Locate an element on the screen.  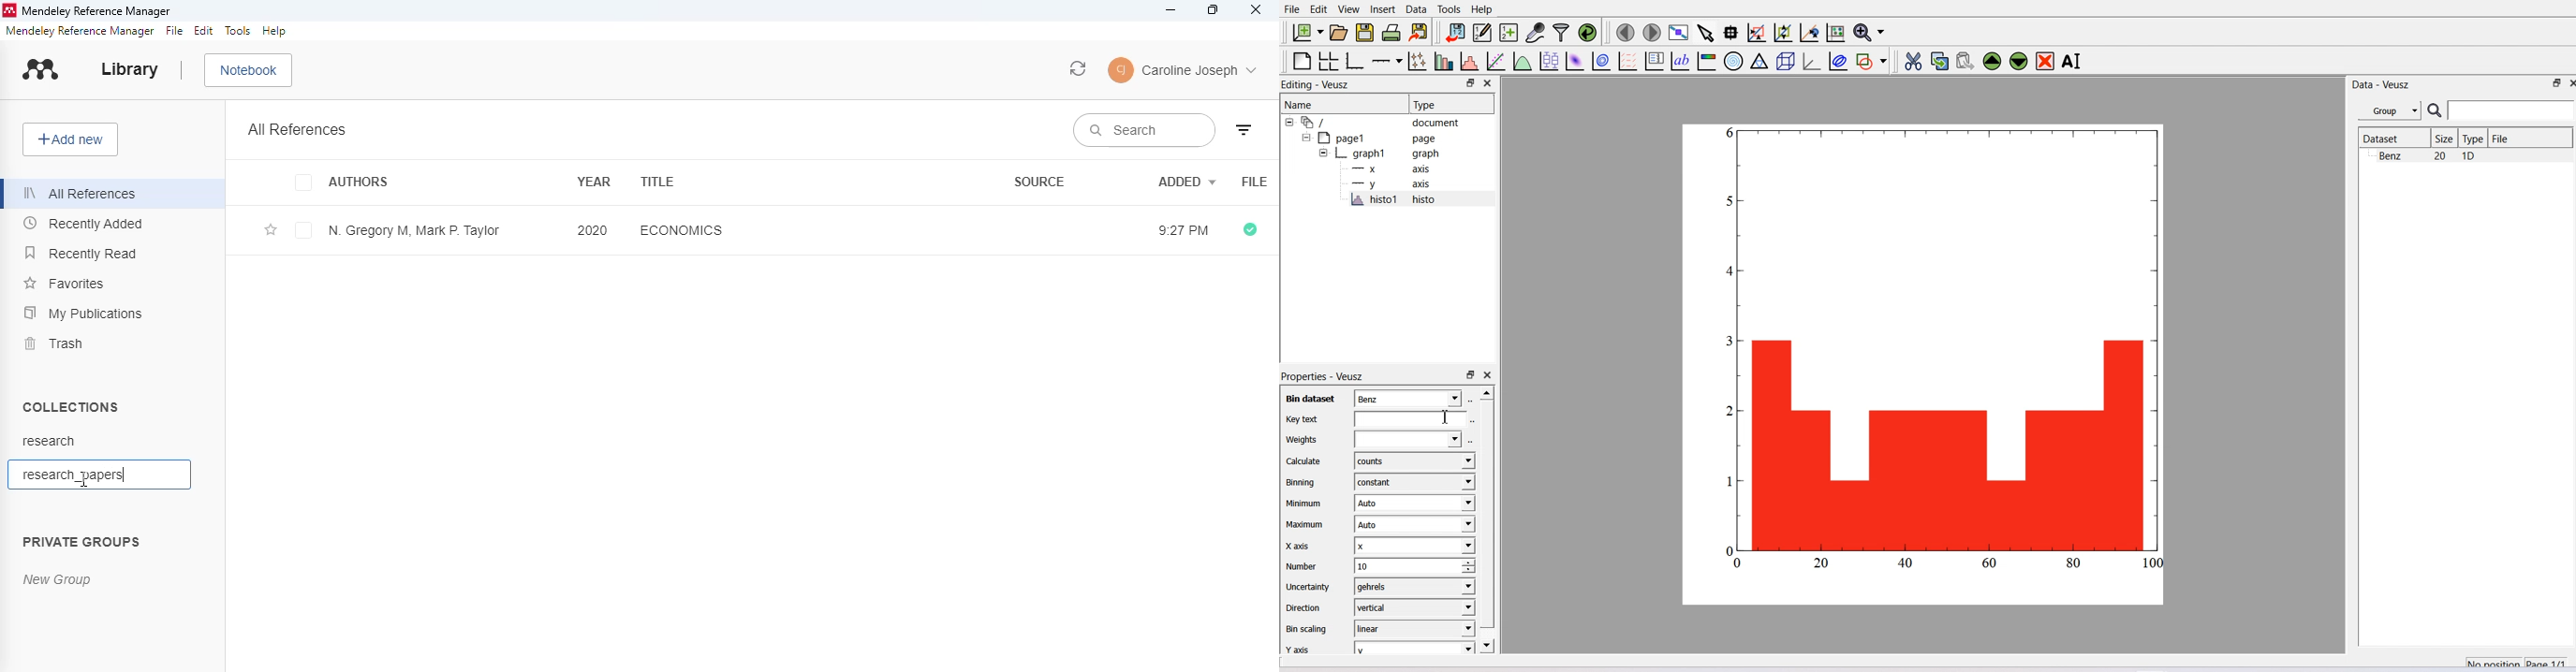
X axis - X is located at coordinates (1378, 545).